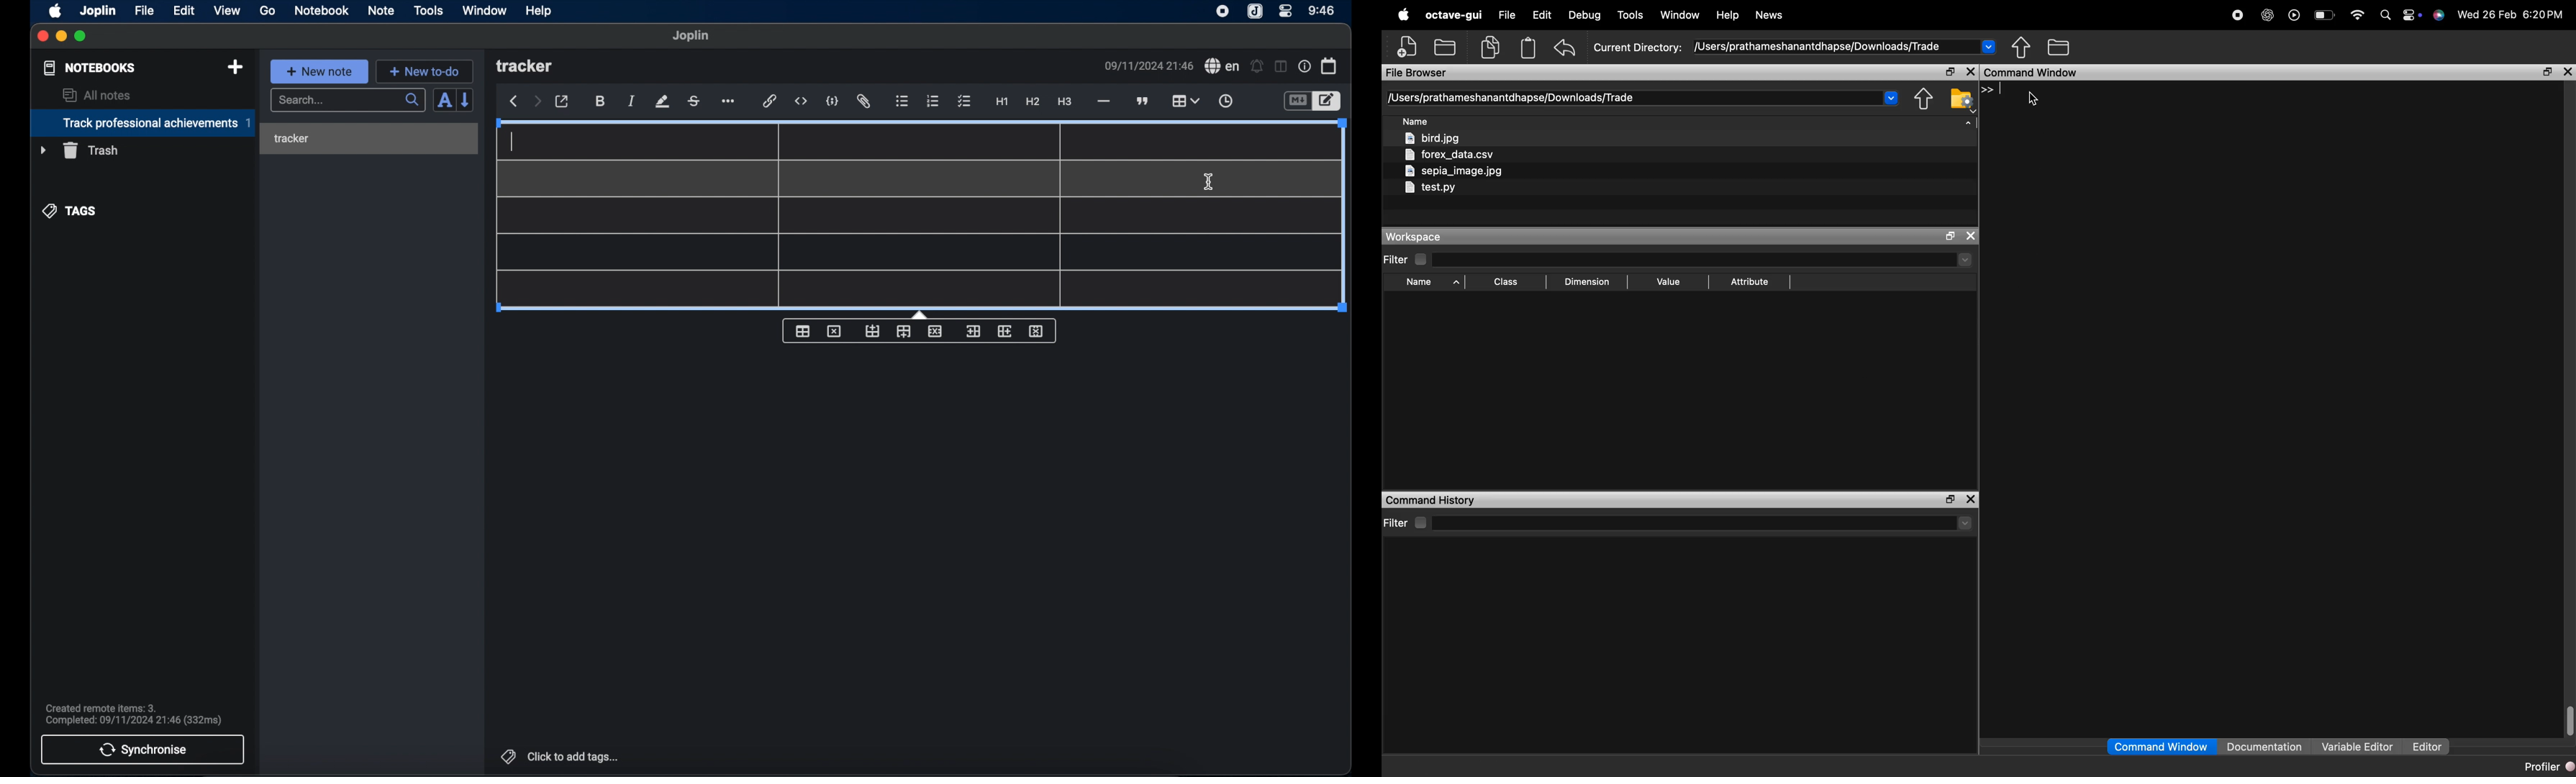 This screenshot has height=784, width=2576. Describe the element at coordinates (1103, 101) in the screenshot. I see `horizontal line` at that location.